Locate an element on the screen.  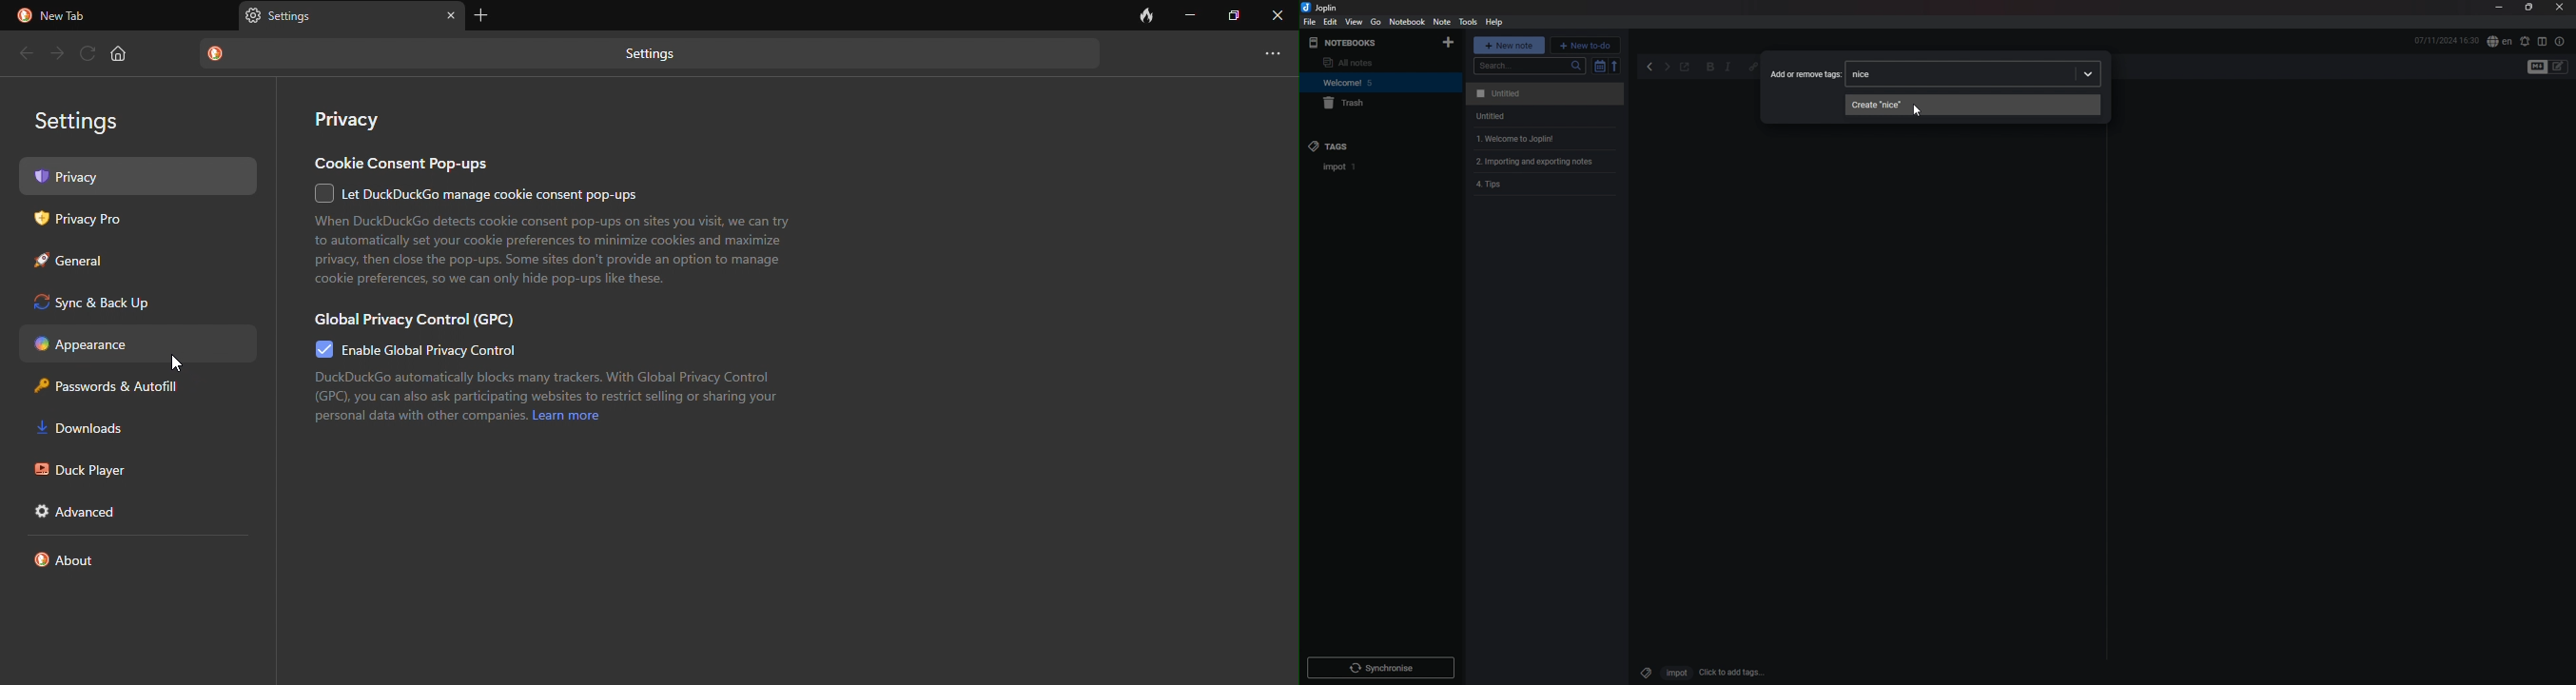
italic is located at coordinates (1728, 68).